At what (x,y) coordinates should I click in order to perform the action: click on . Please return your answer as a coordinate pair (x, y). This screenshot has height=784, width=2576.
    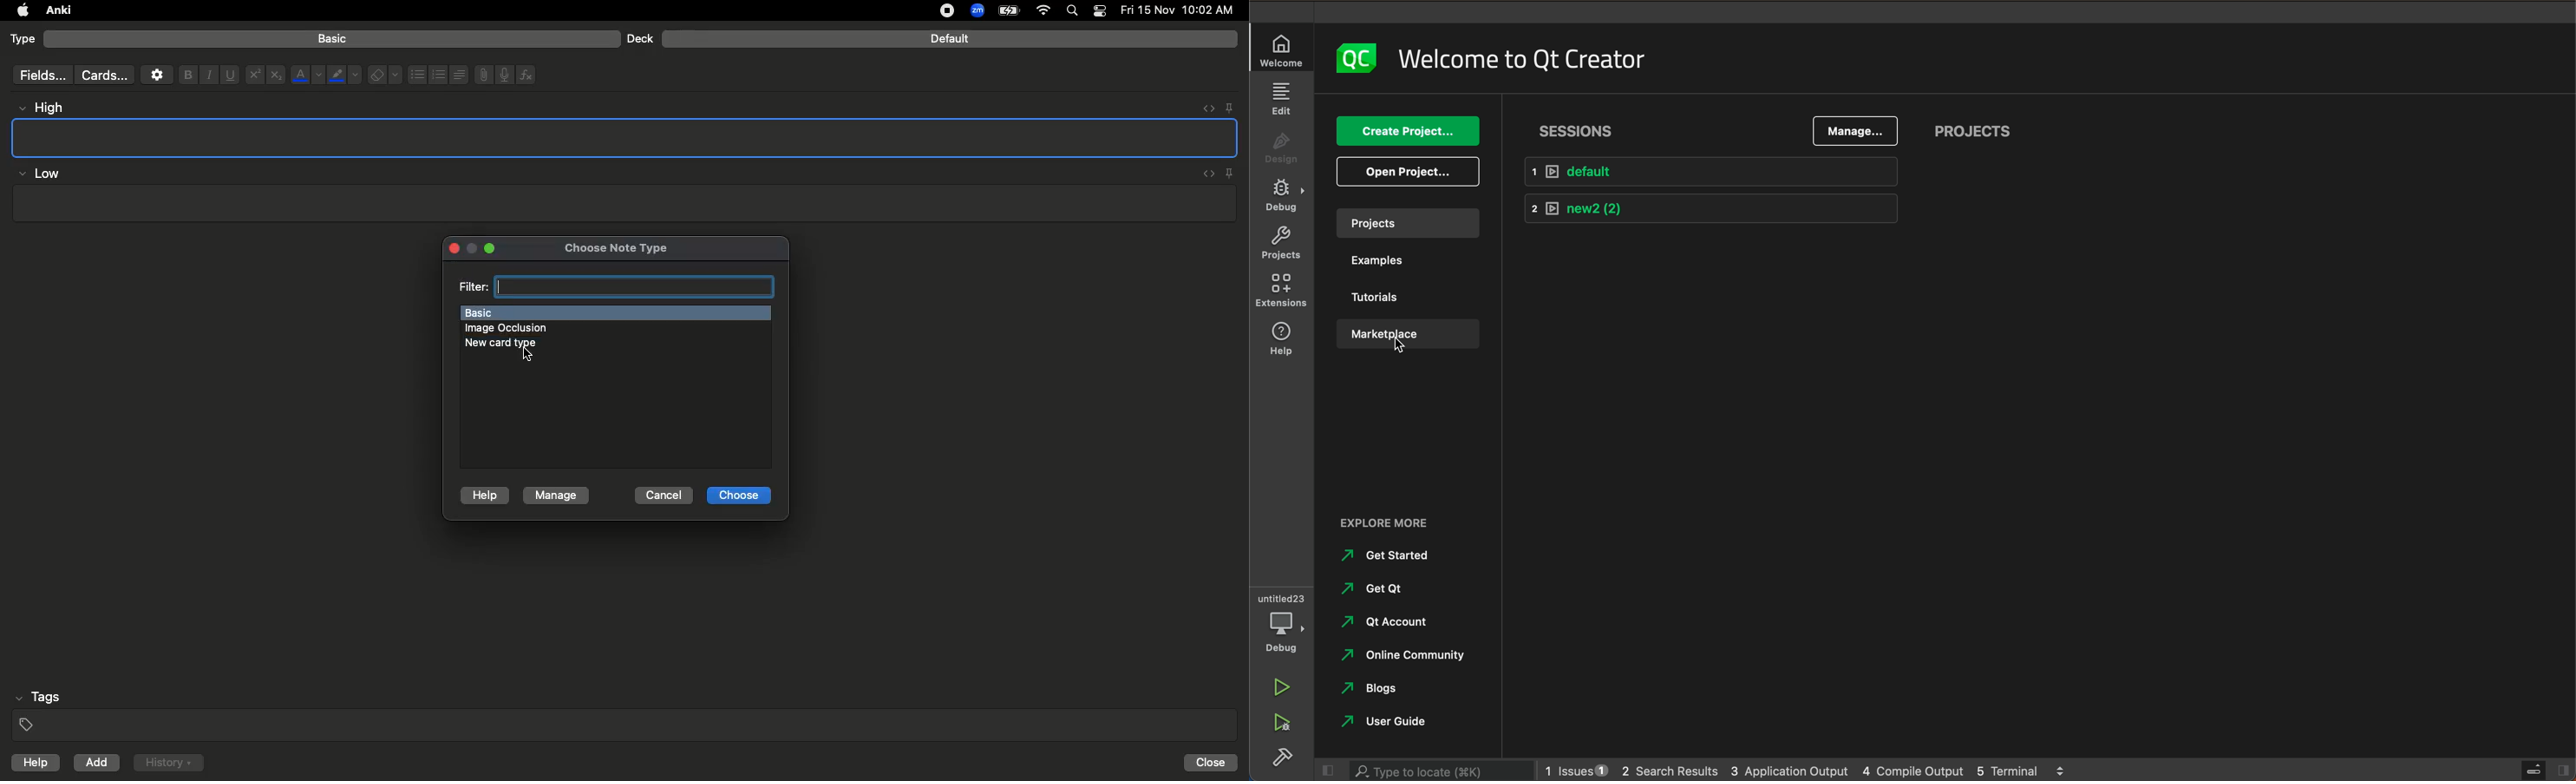
    Looking at the image, I should click on (1388, 621).